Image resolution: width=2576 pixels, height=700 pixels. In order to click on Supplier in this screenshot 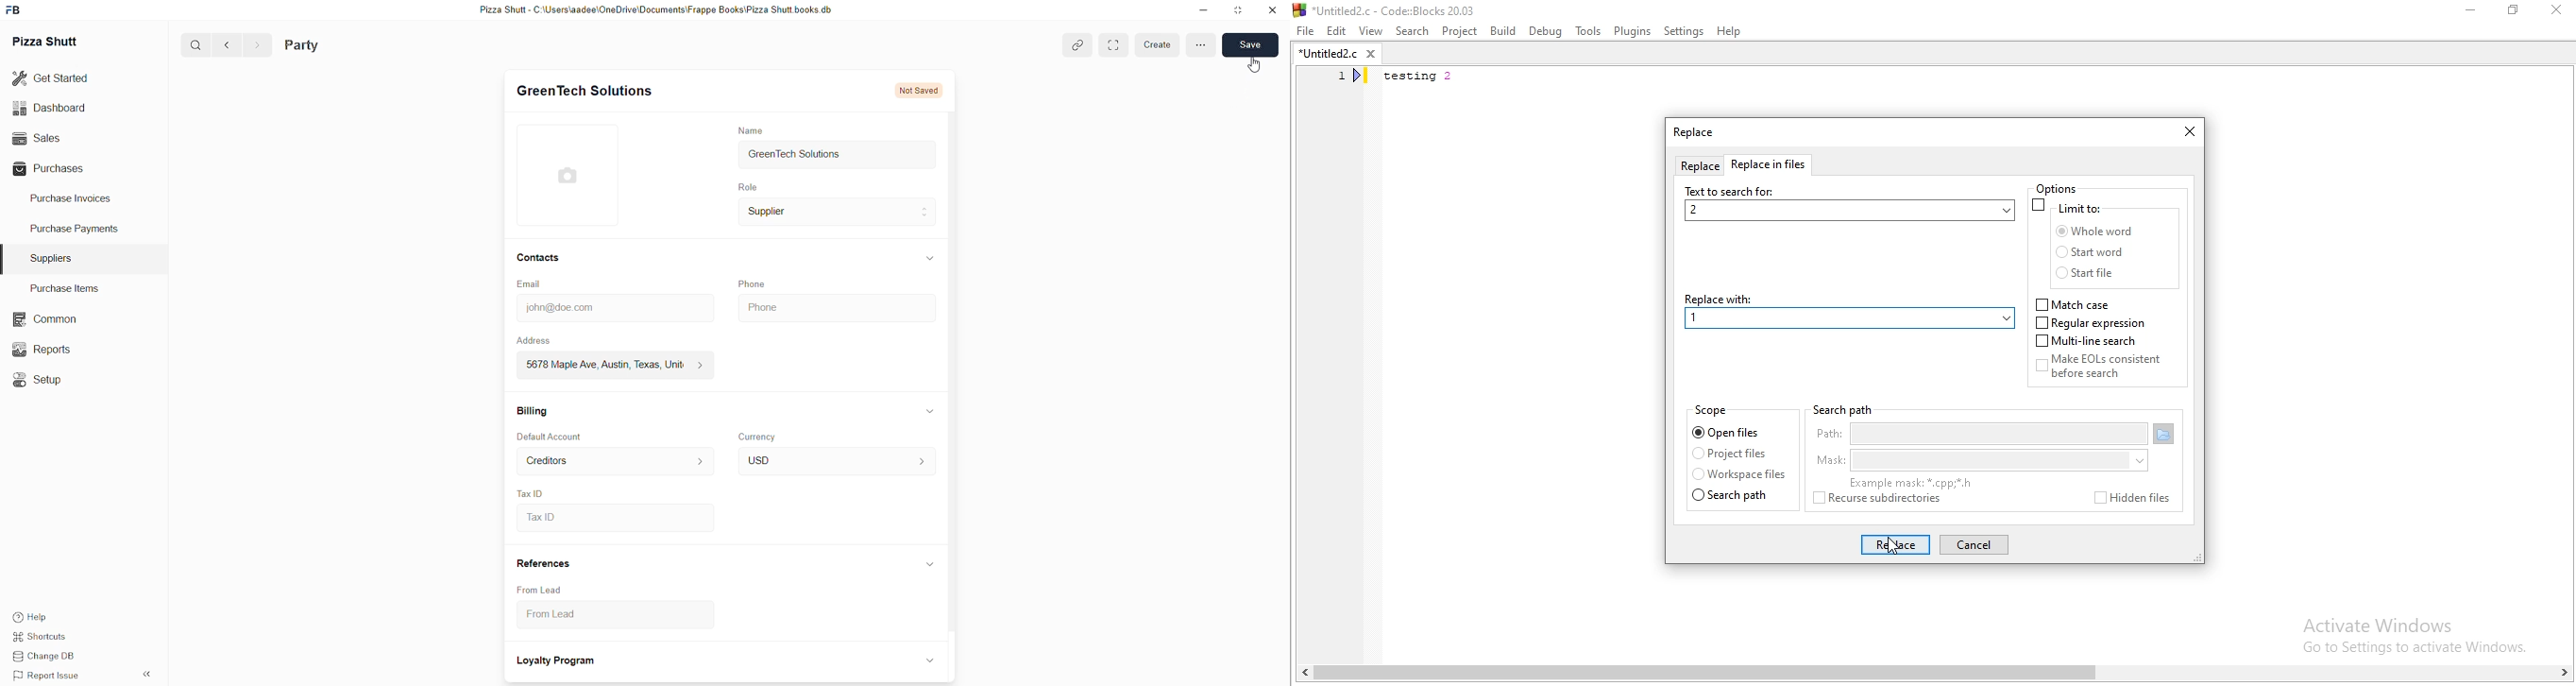, I will do `click(838, 214)`.